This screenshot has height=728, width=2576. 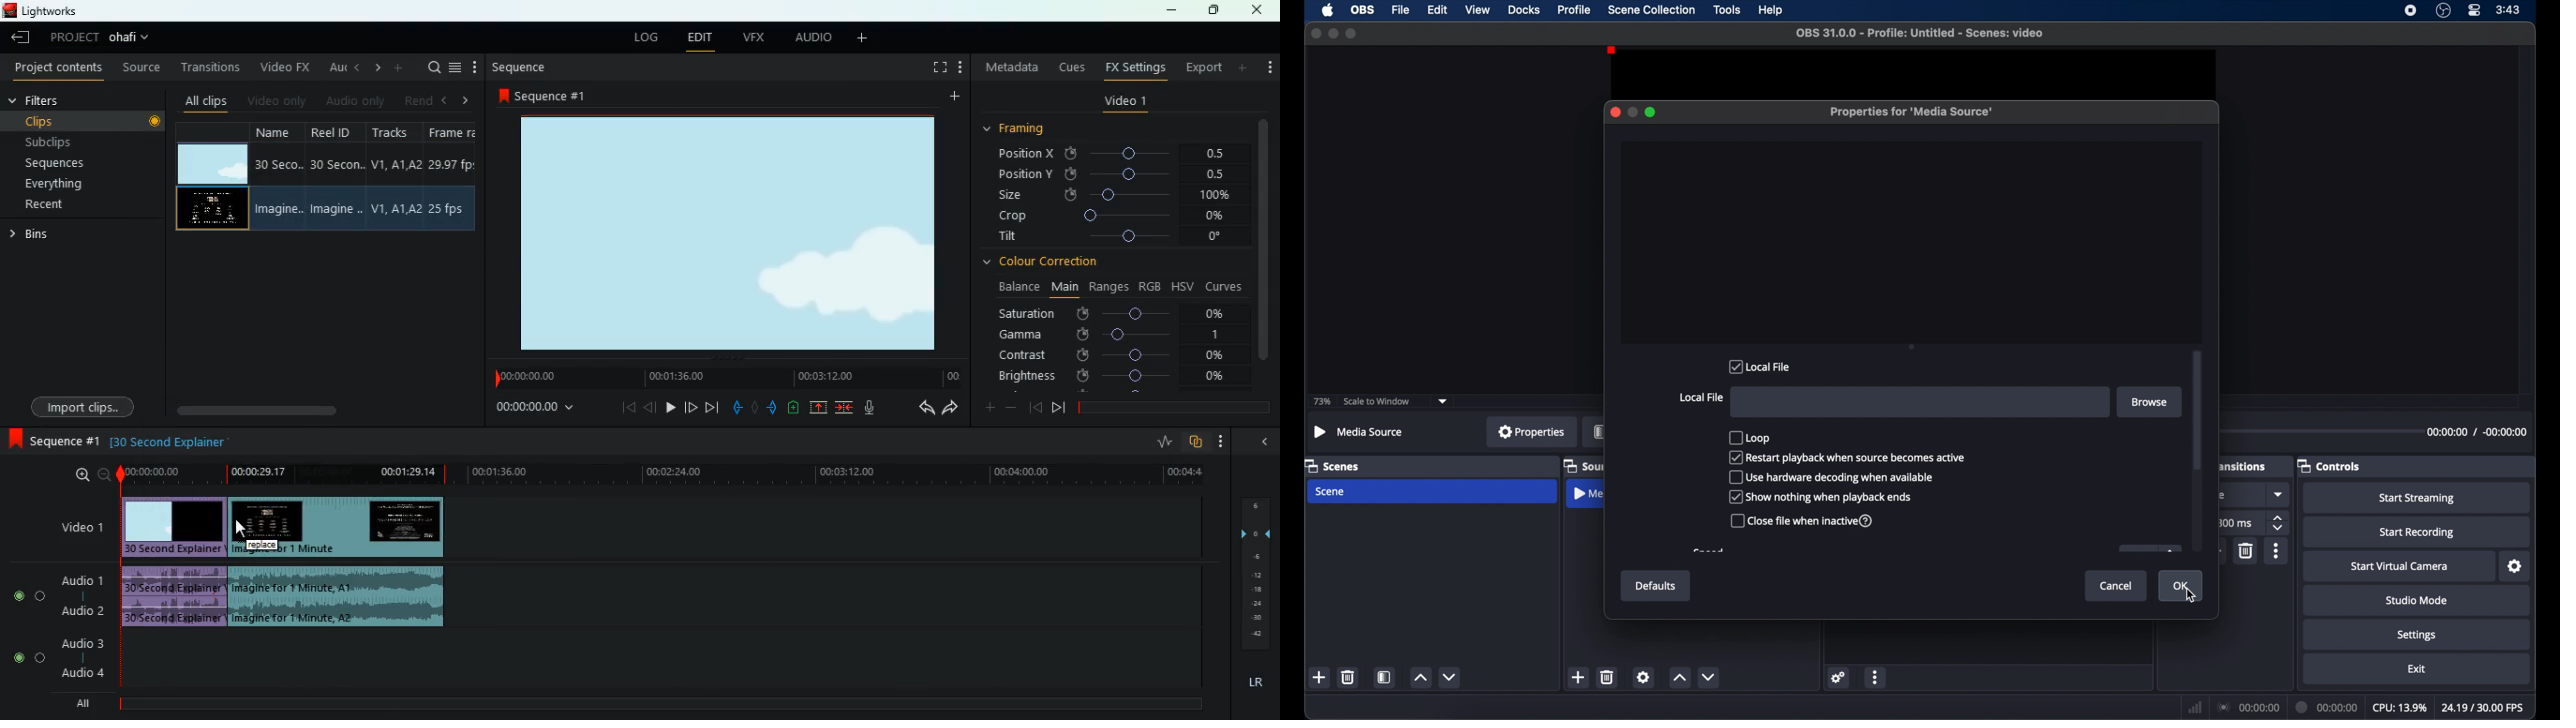 I want to click on loop, so click(x=1749, y=437).